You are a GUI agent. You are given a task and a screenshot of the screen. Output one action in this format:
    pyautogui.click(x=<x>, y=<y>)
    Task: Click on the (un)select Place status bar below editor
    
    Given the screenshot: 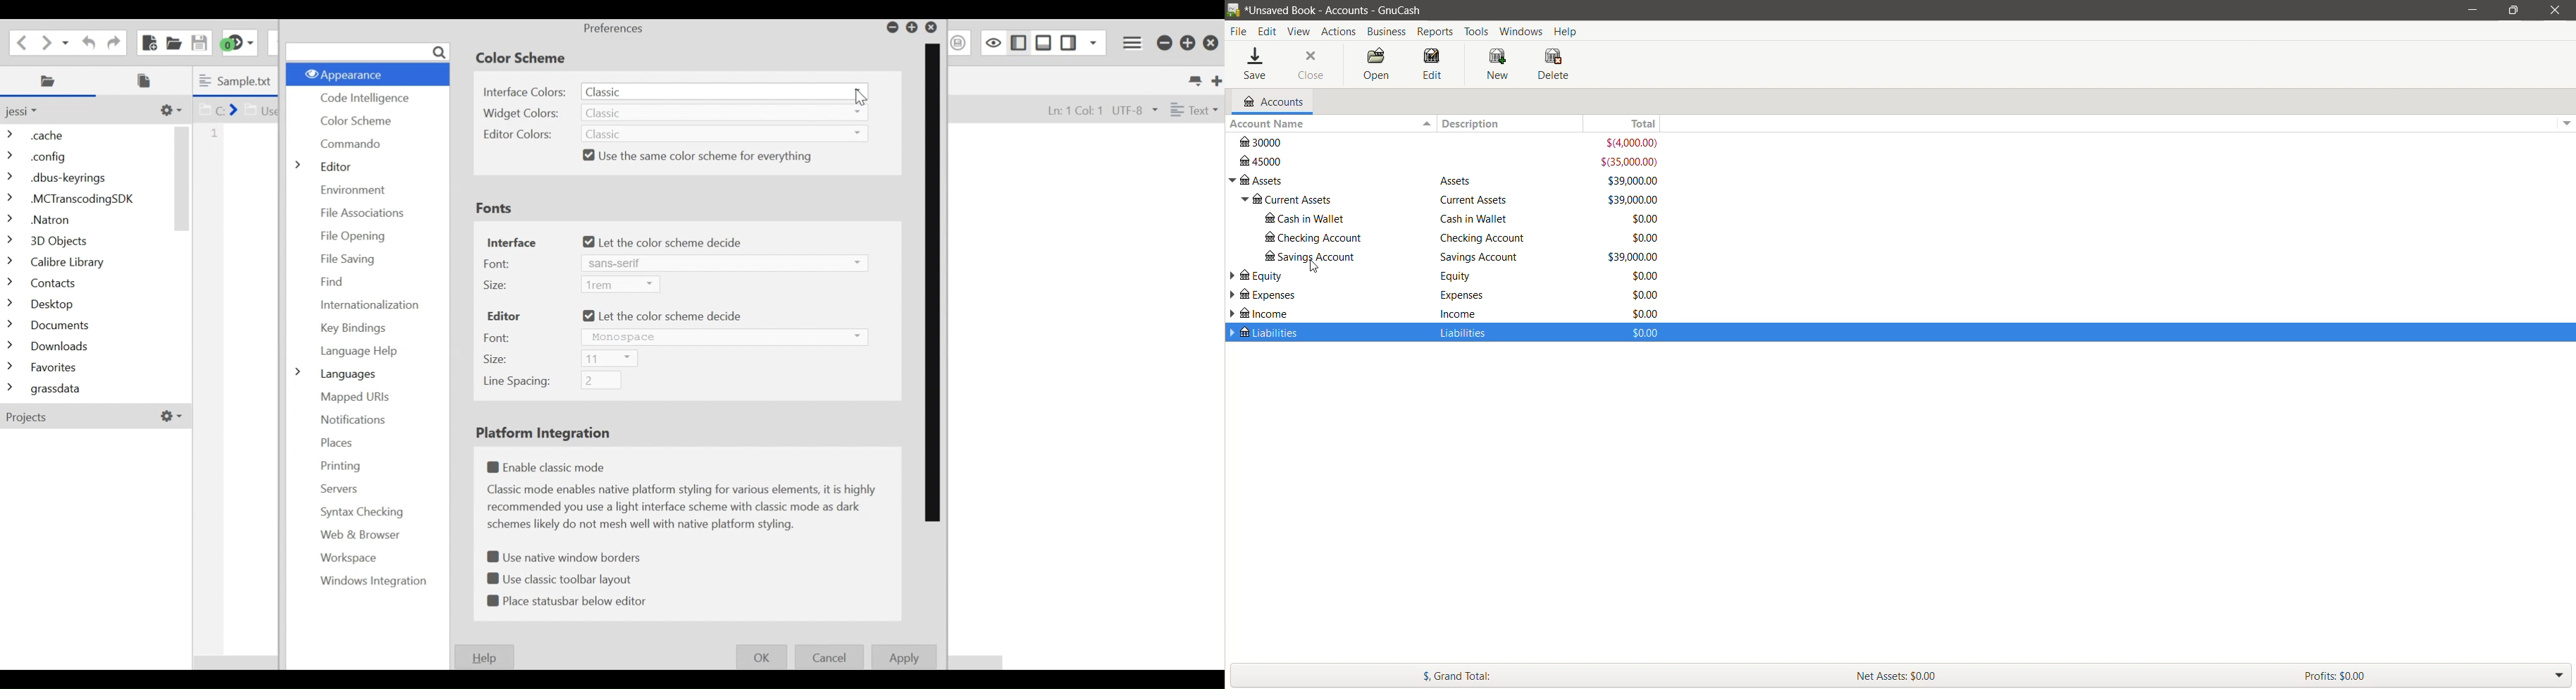 What is the action you would take?
    pyautogui.click(x=569, y=602)
    